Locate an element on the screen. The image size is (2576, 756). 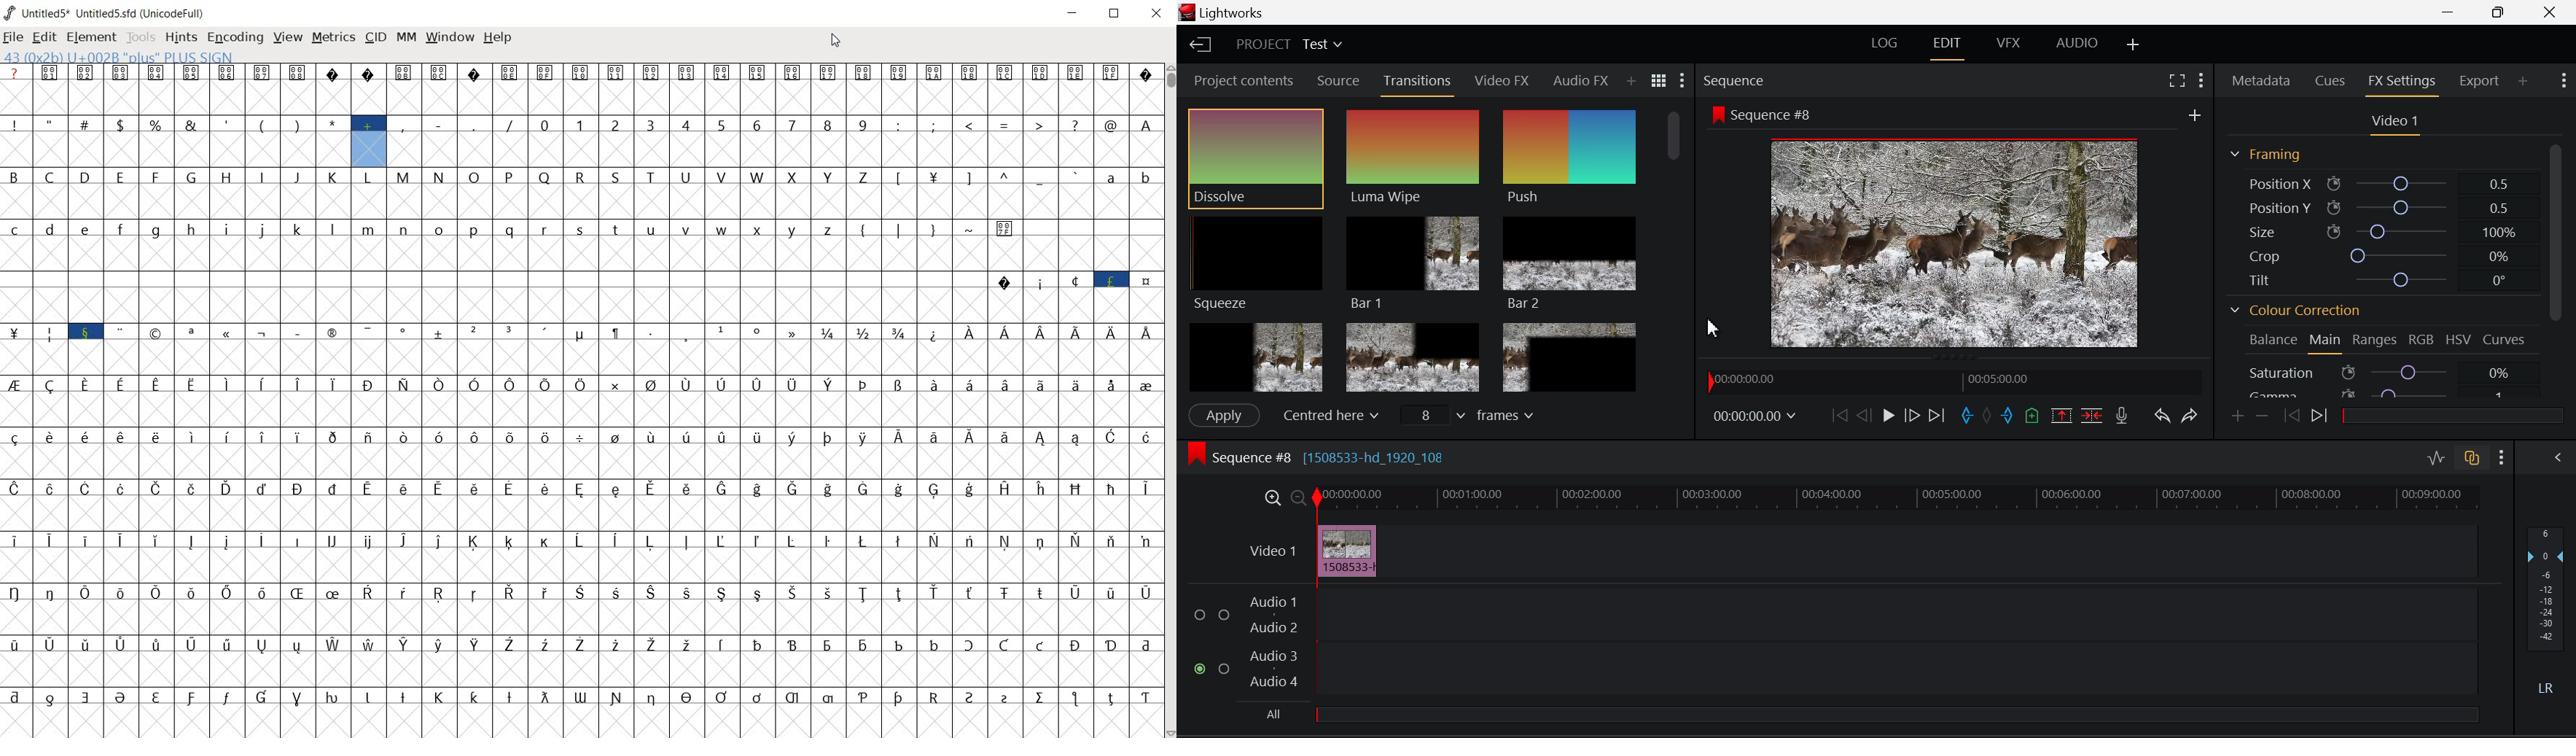
file is located at coordinates (12, 38).